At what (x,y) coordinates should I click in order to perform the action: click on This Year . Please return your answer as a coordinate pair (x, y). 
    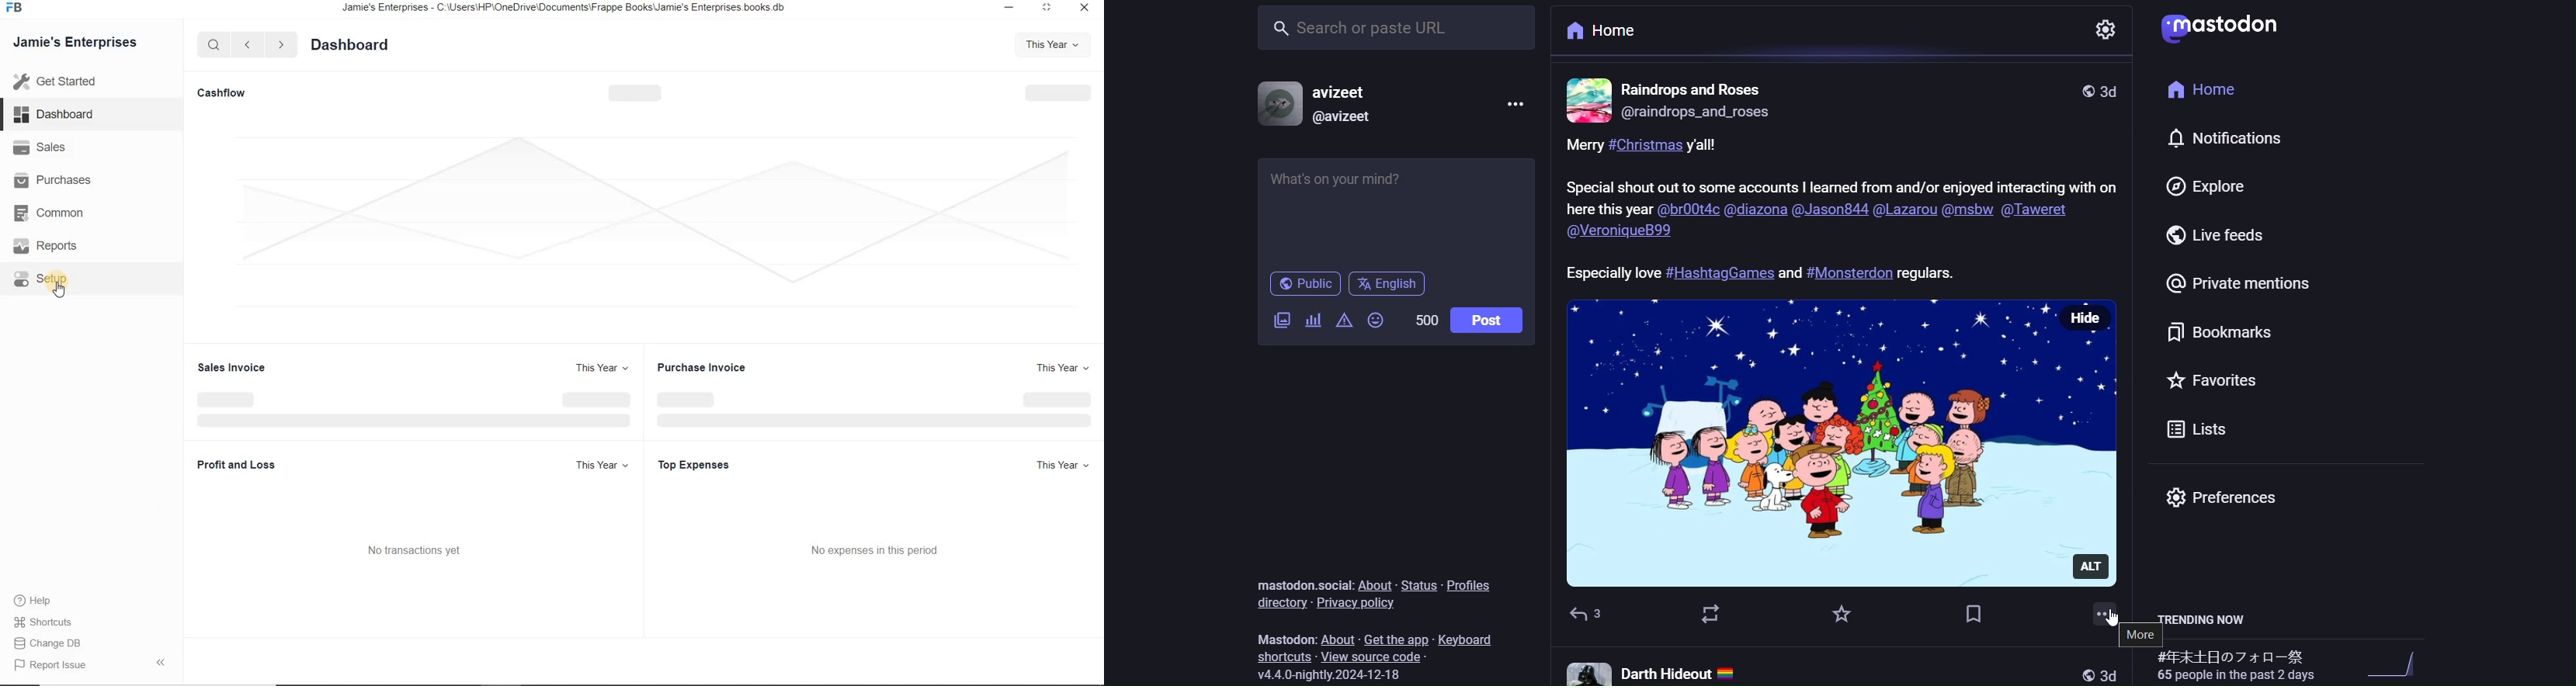
    Looking at the image, I should click on (1064, 465).